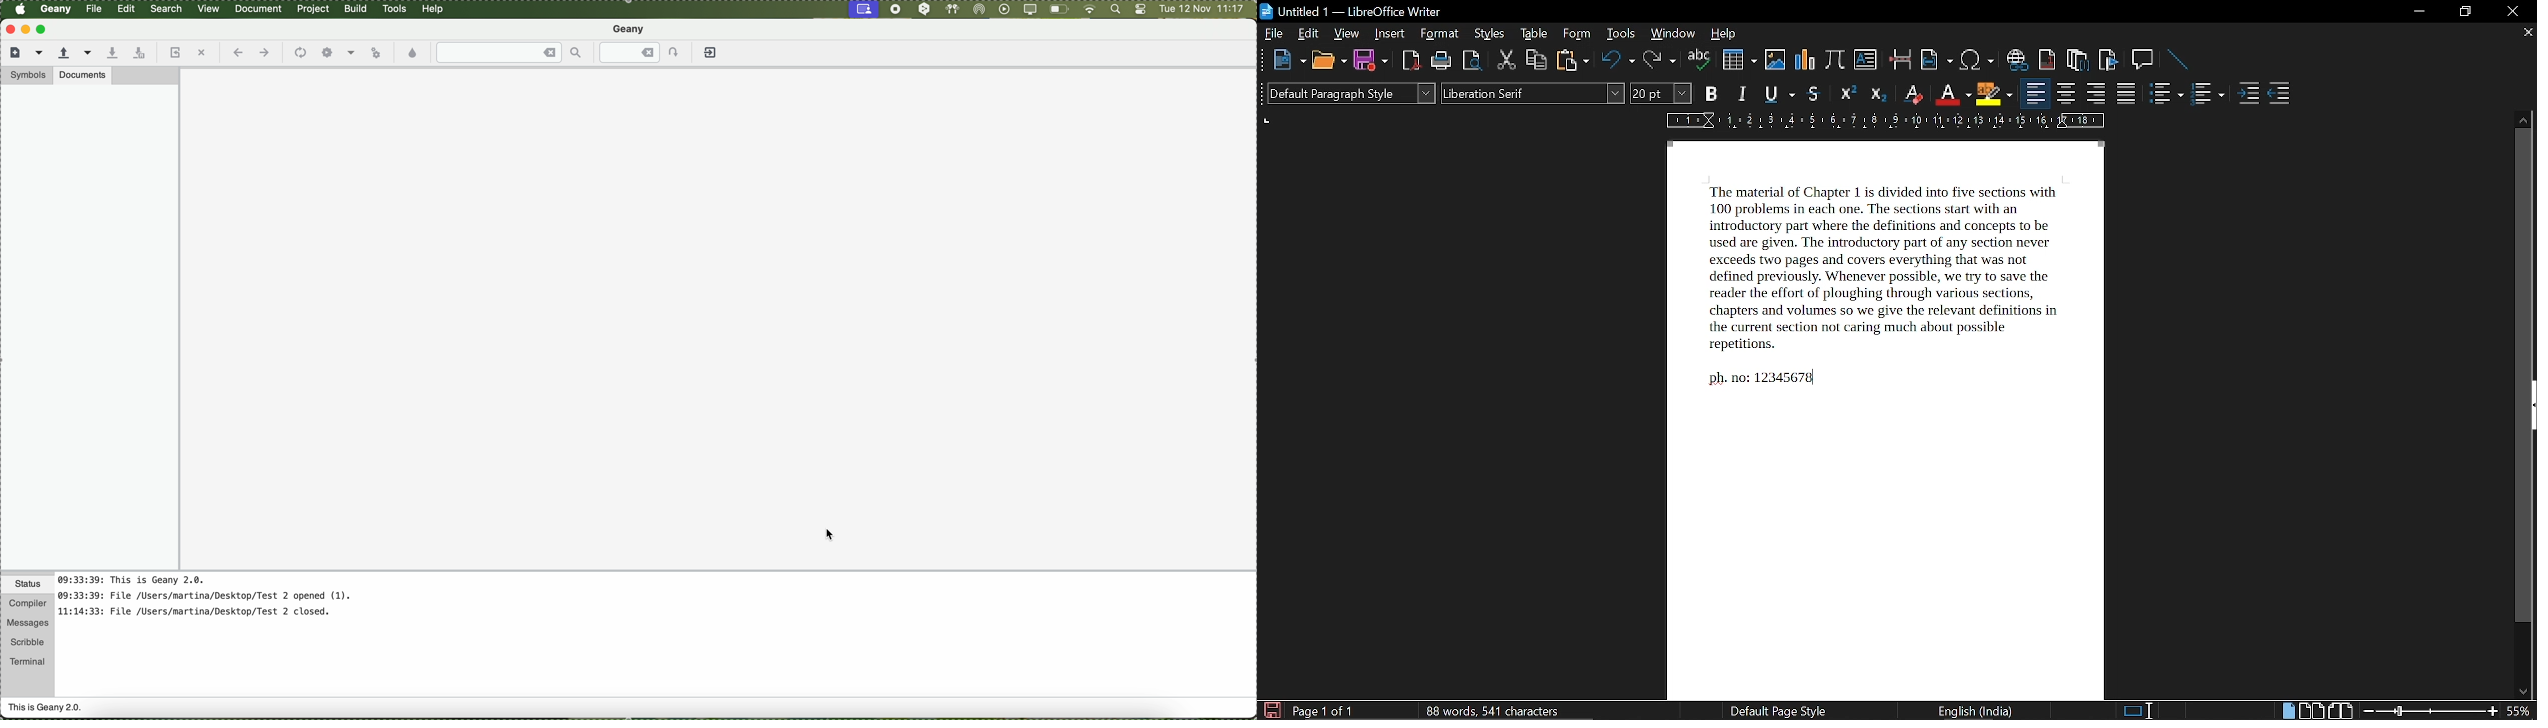 The image size is (2548, 728). I want to click on scribble, so click(28, 643).